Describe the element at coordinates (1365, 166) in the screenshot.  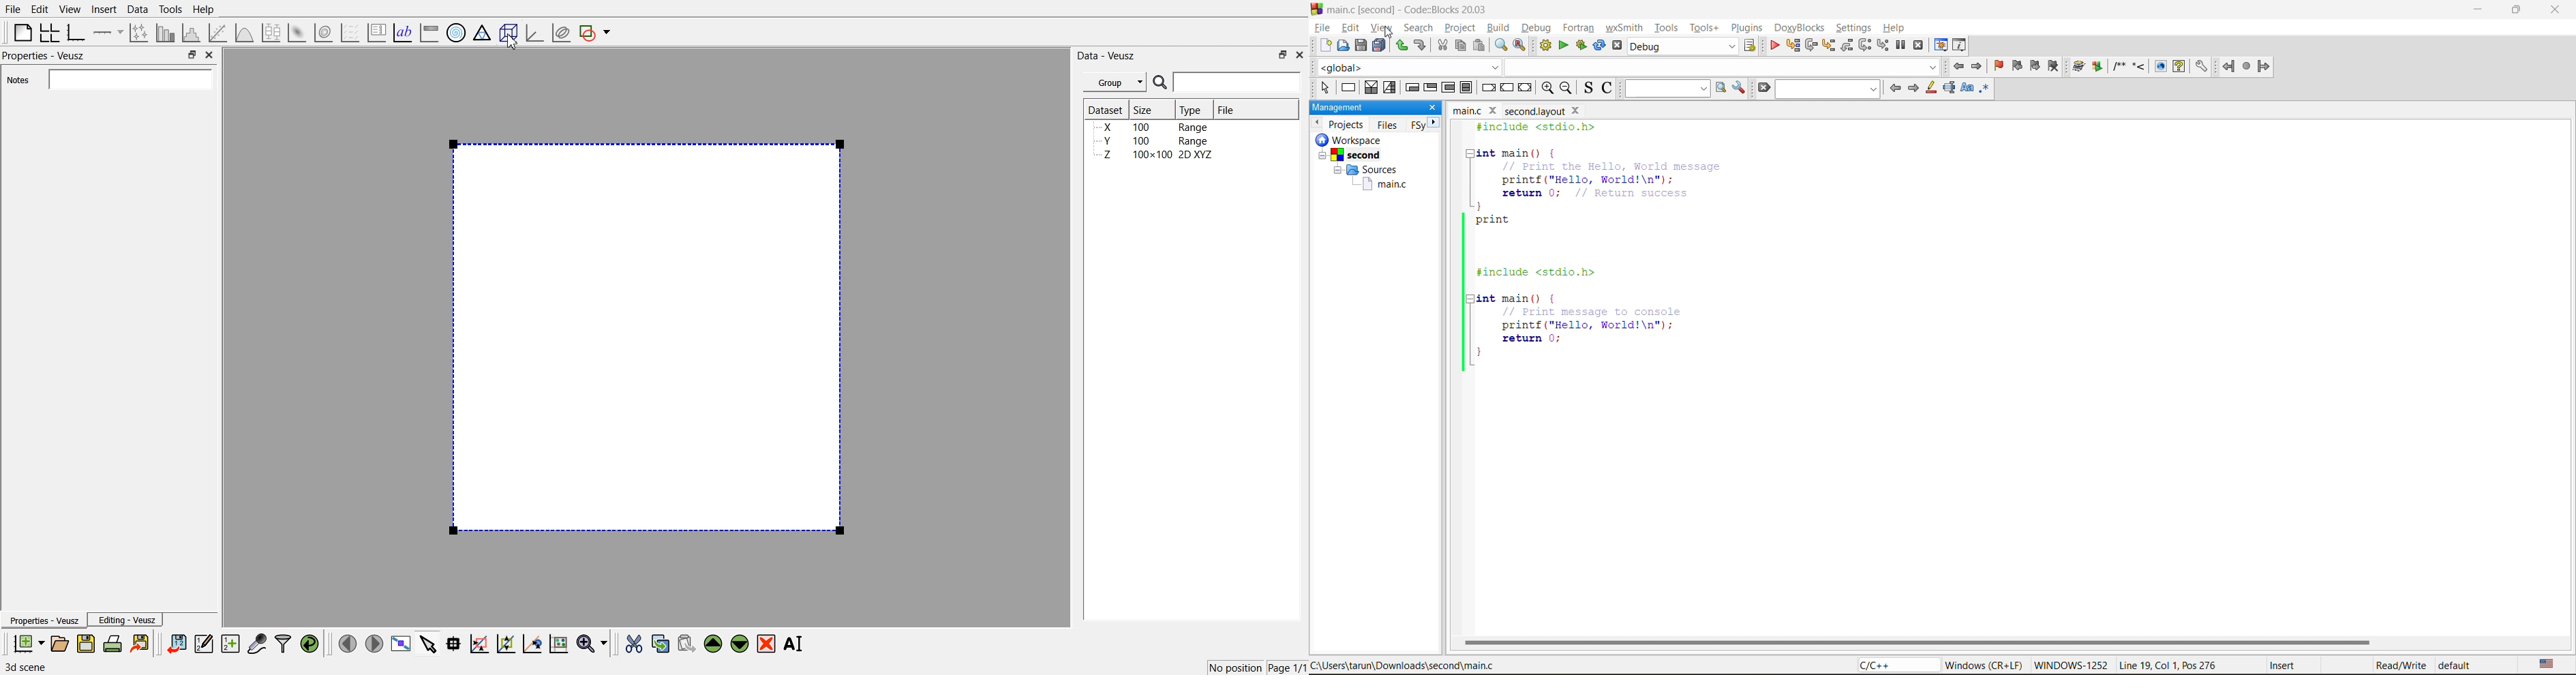
I see `workspace info` at that location.